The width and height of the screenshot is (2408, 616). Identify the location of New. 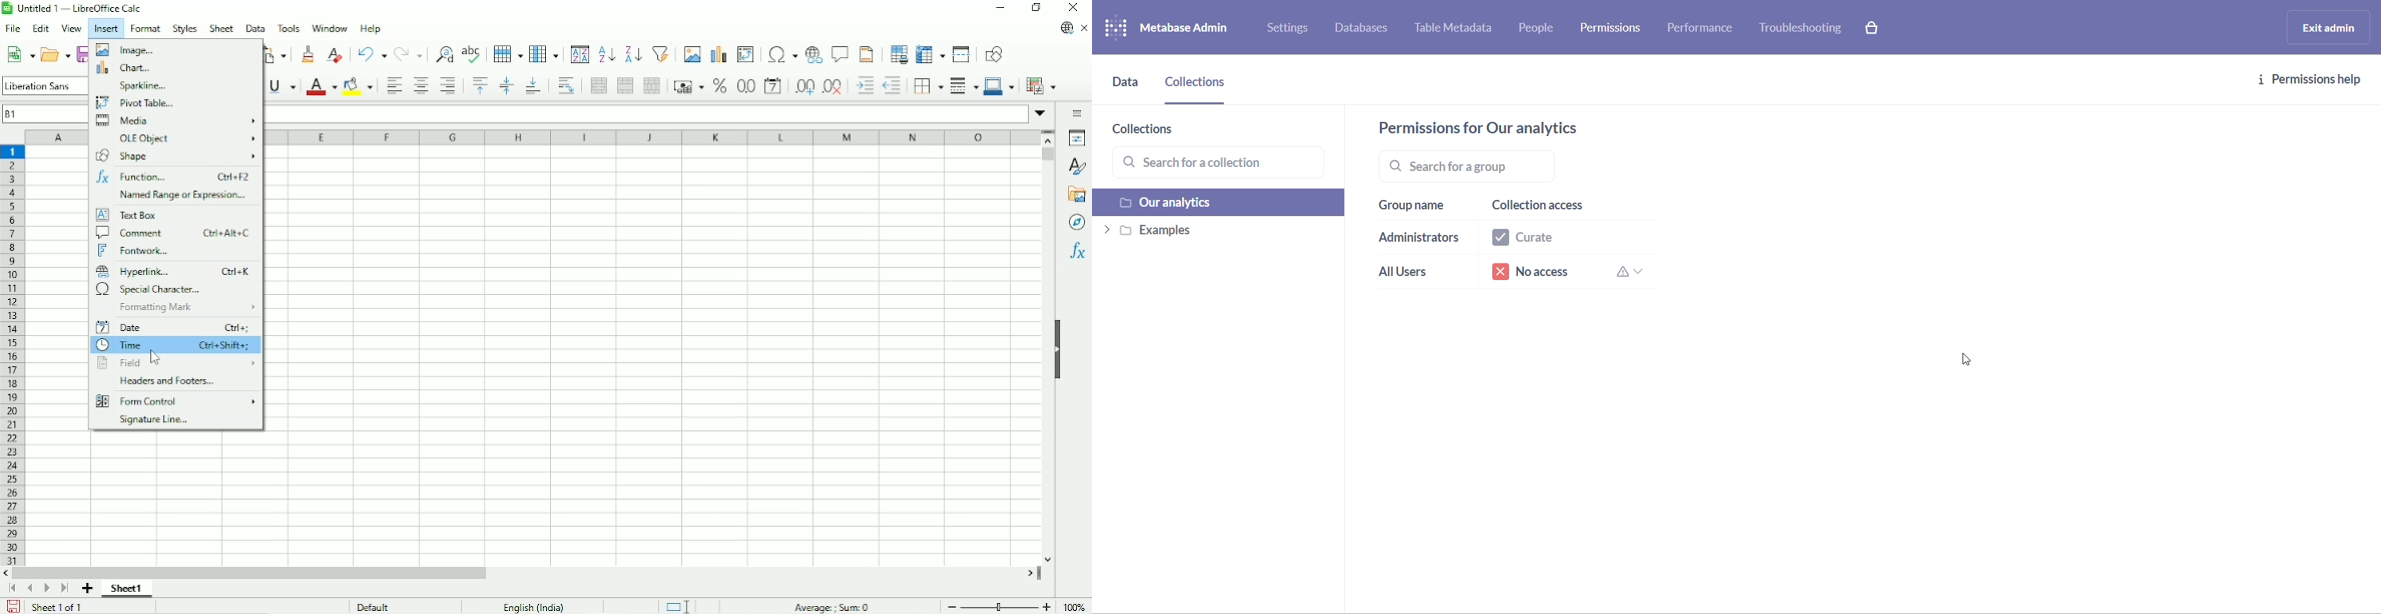
(20, 55).